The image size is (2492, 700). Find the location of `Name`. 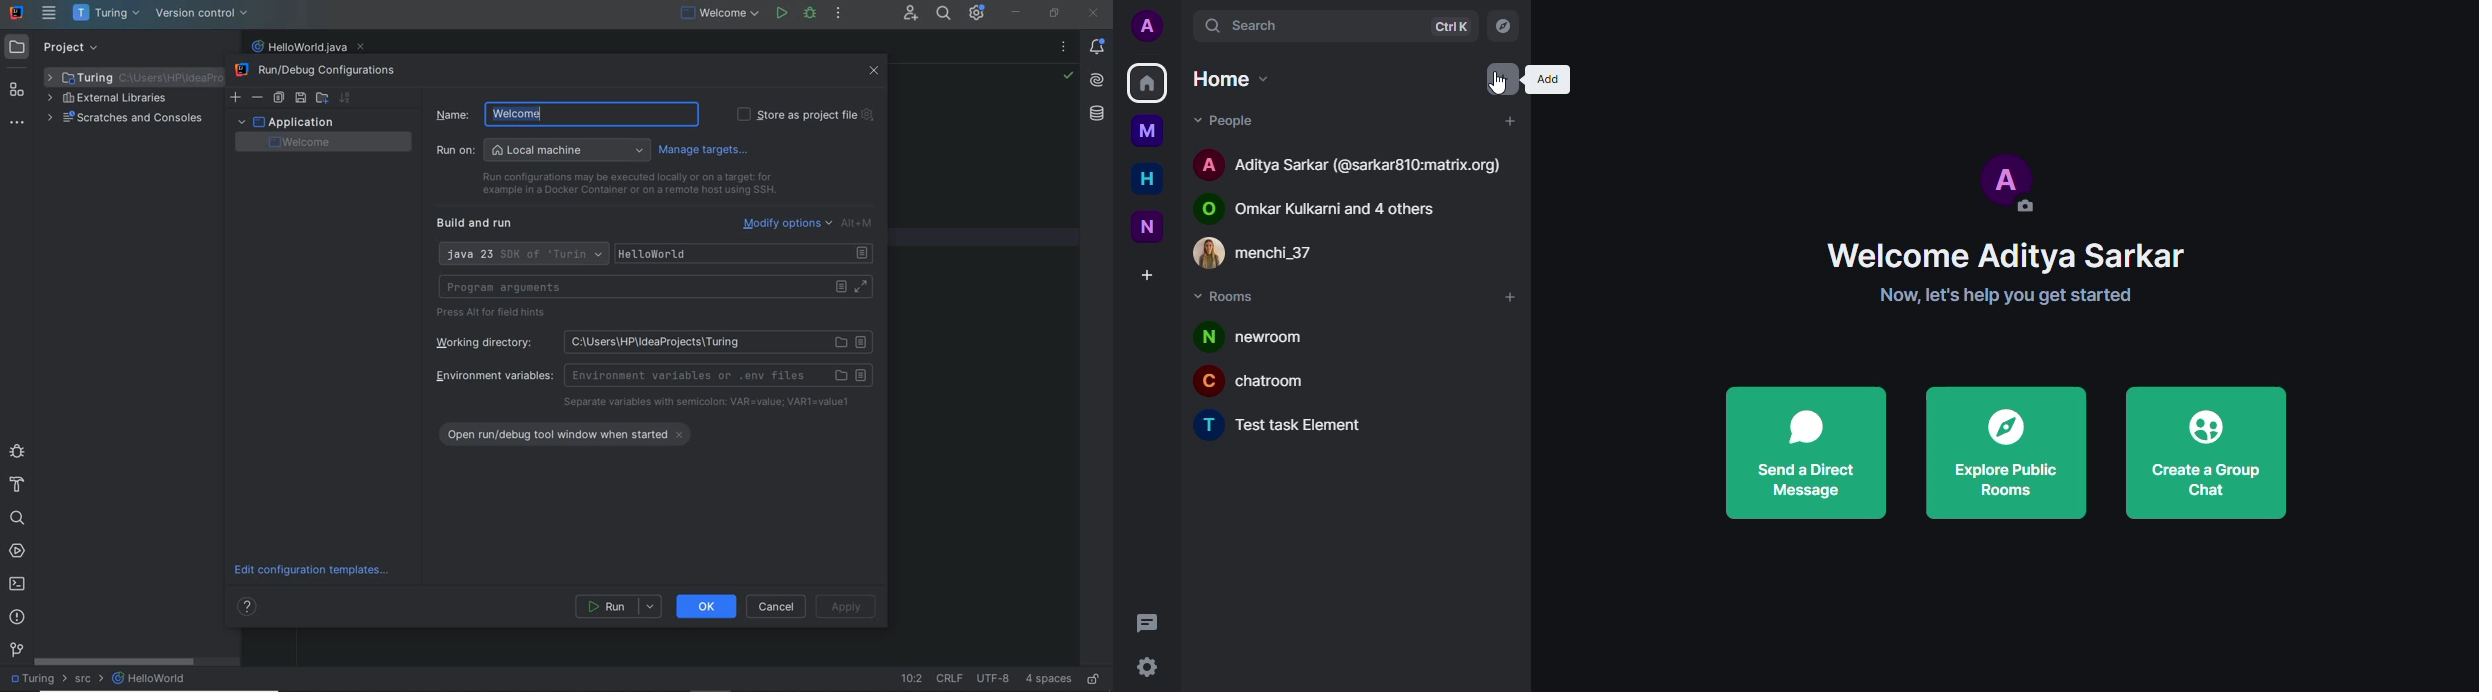

Name is located at coordinates (481, 113).